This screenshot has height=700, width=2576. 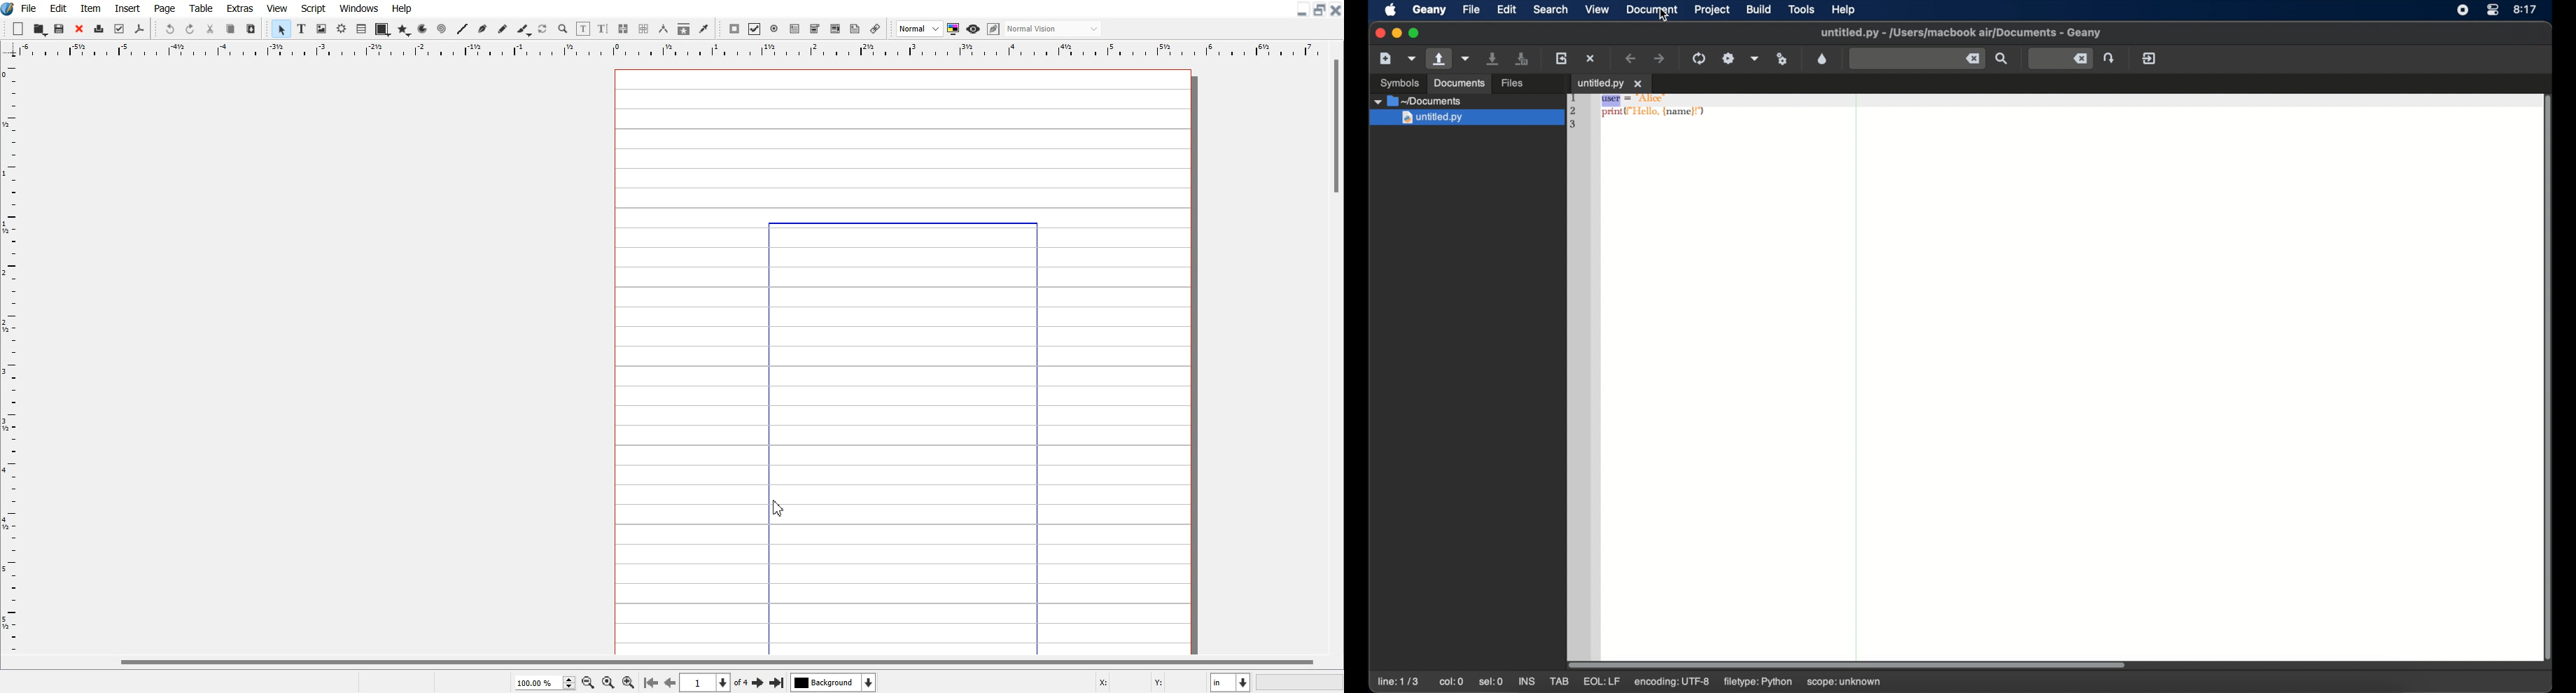 I want to click on Copy, so click(x=232, y=29).